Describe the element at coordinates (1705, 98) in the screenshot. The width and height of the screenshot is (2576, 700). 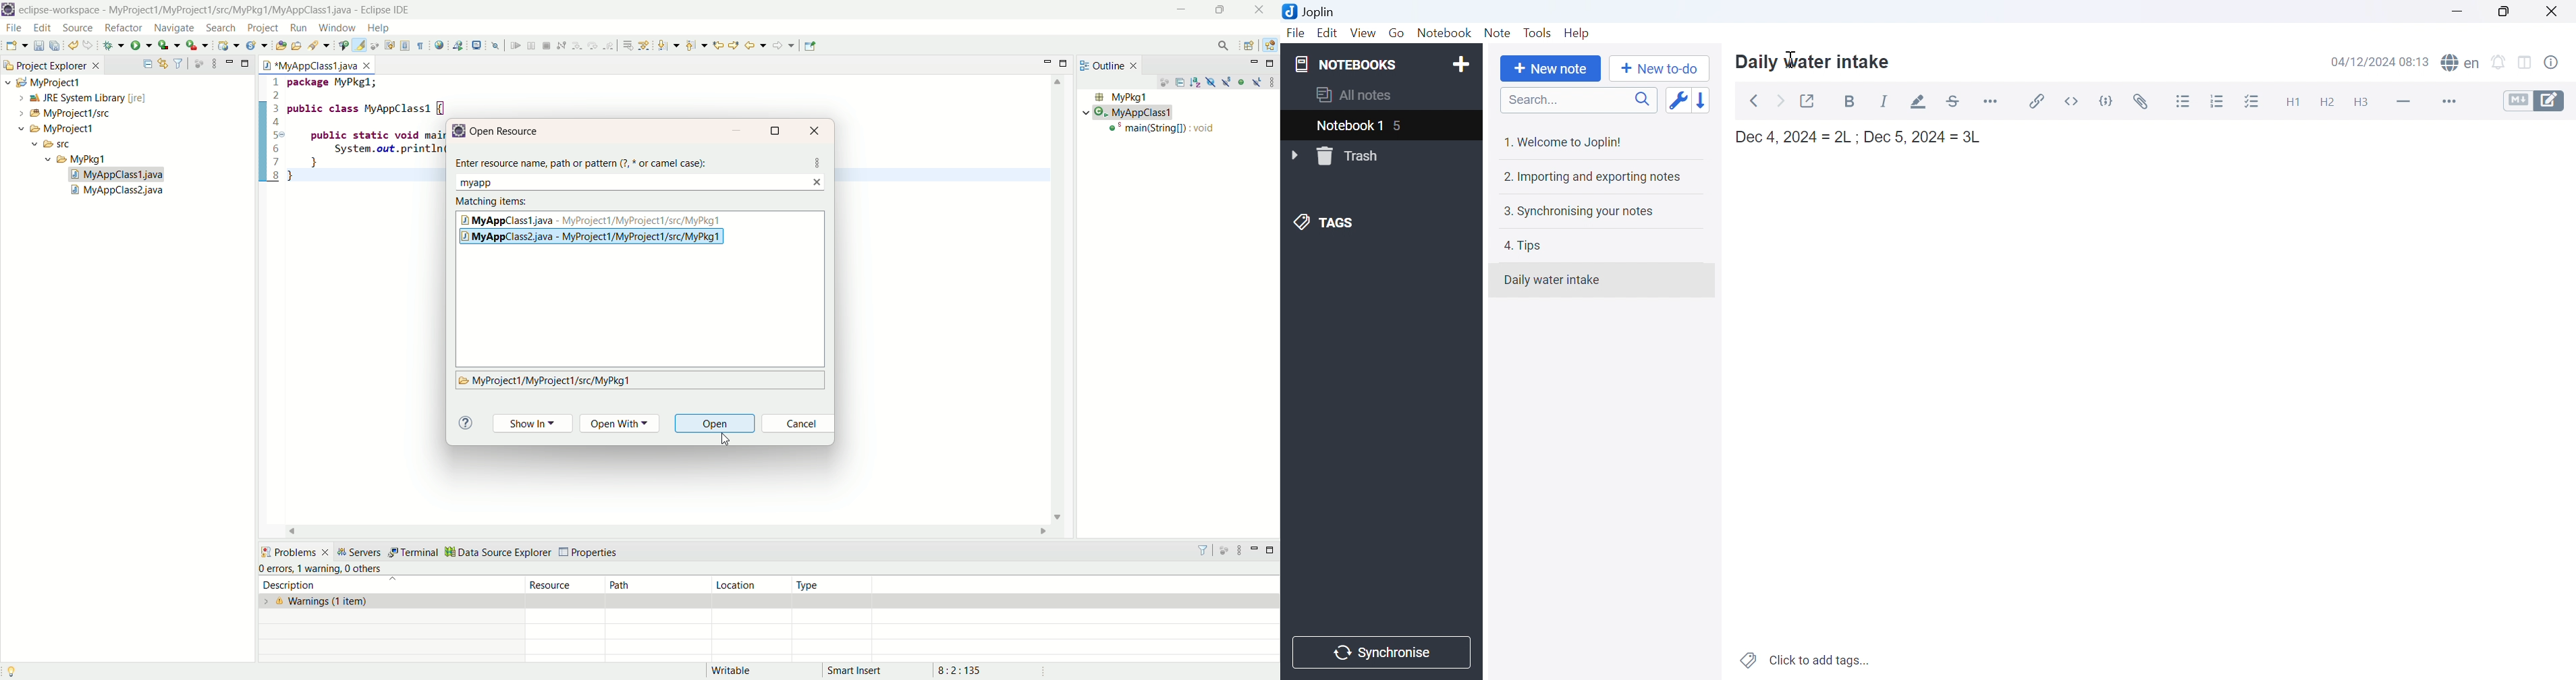
I see `Reverse sort order` at that location.